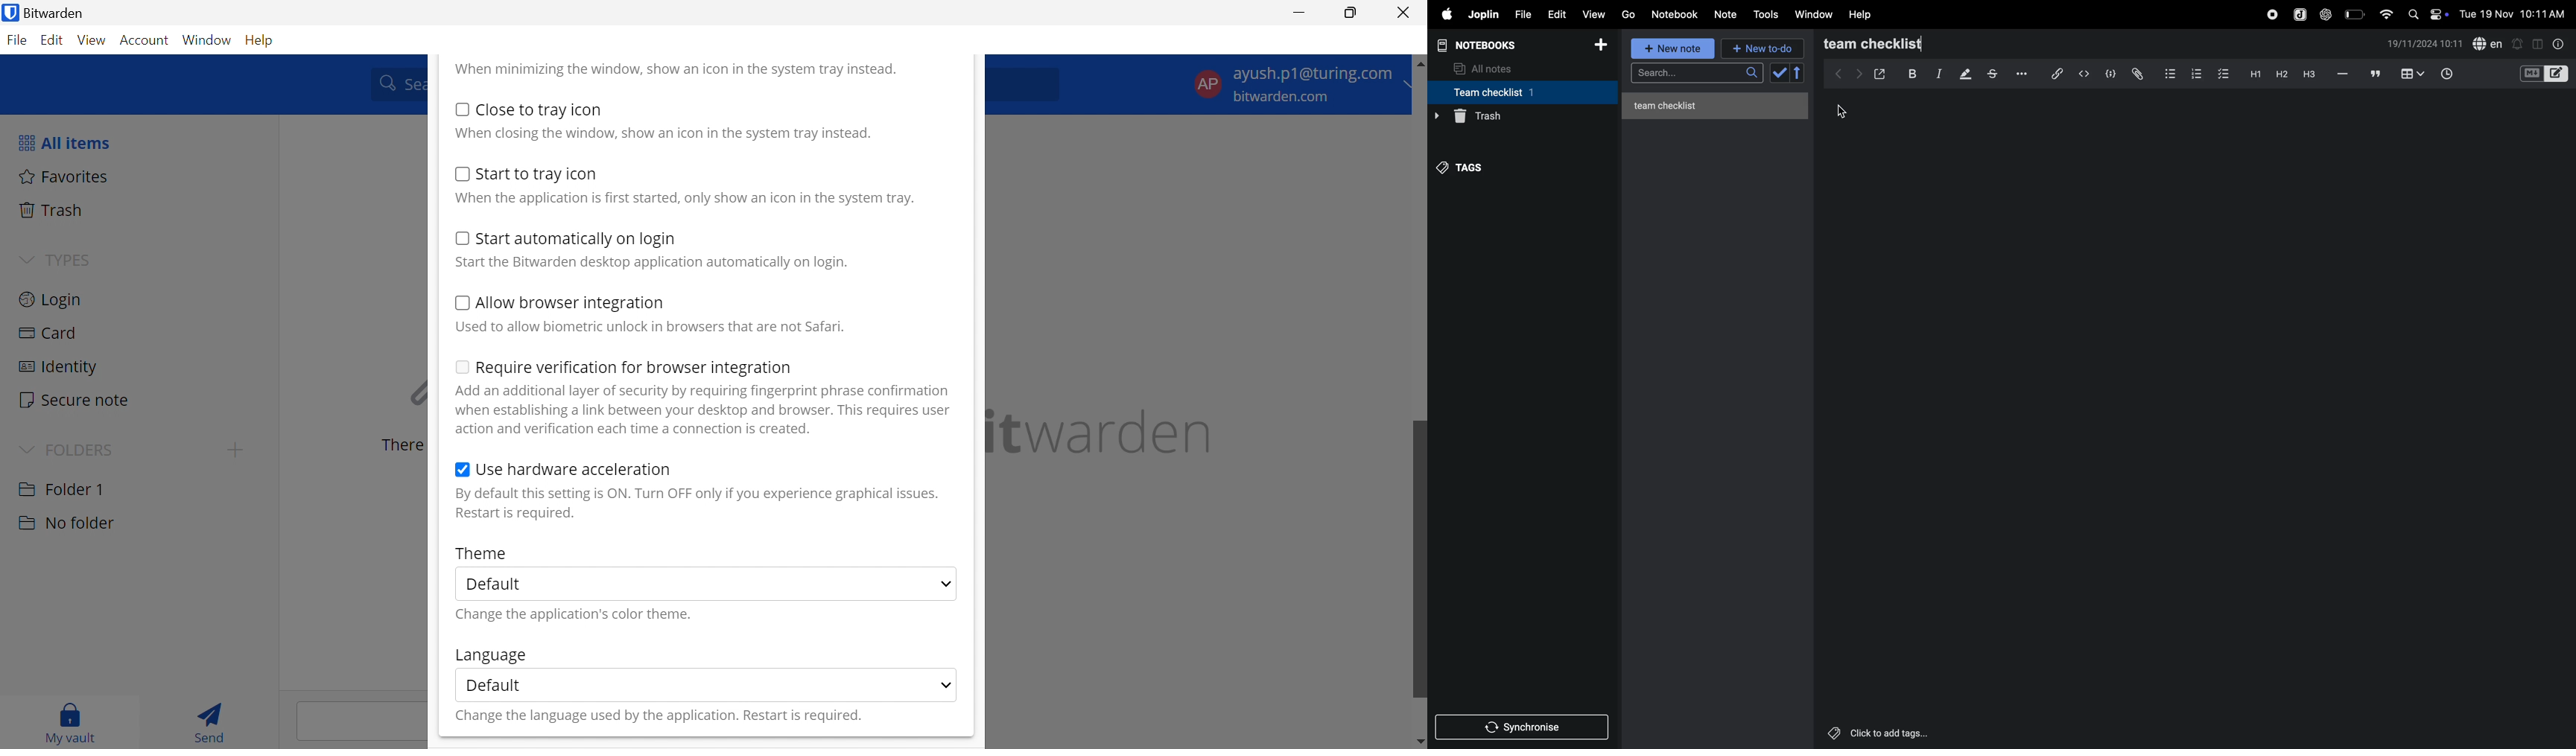 This screenshot has height=756, width=2576. I want to click on wifi, so click(2384, 13).